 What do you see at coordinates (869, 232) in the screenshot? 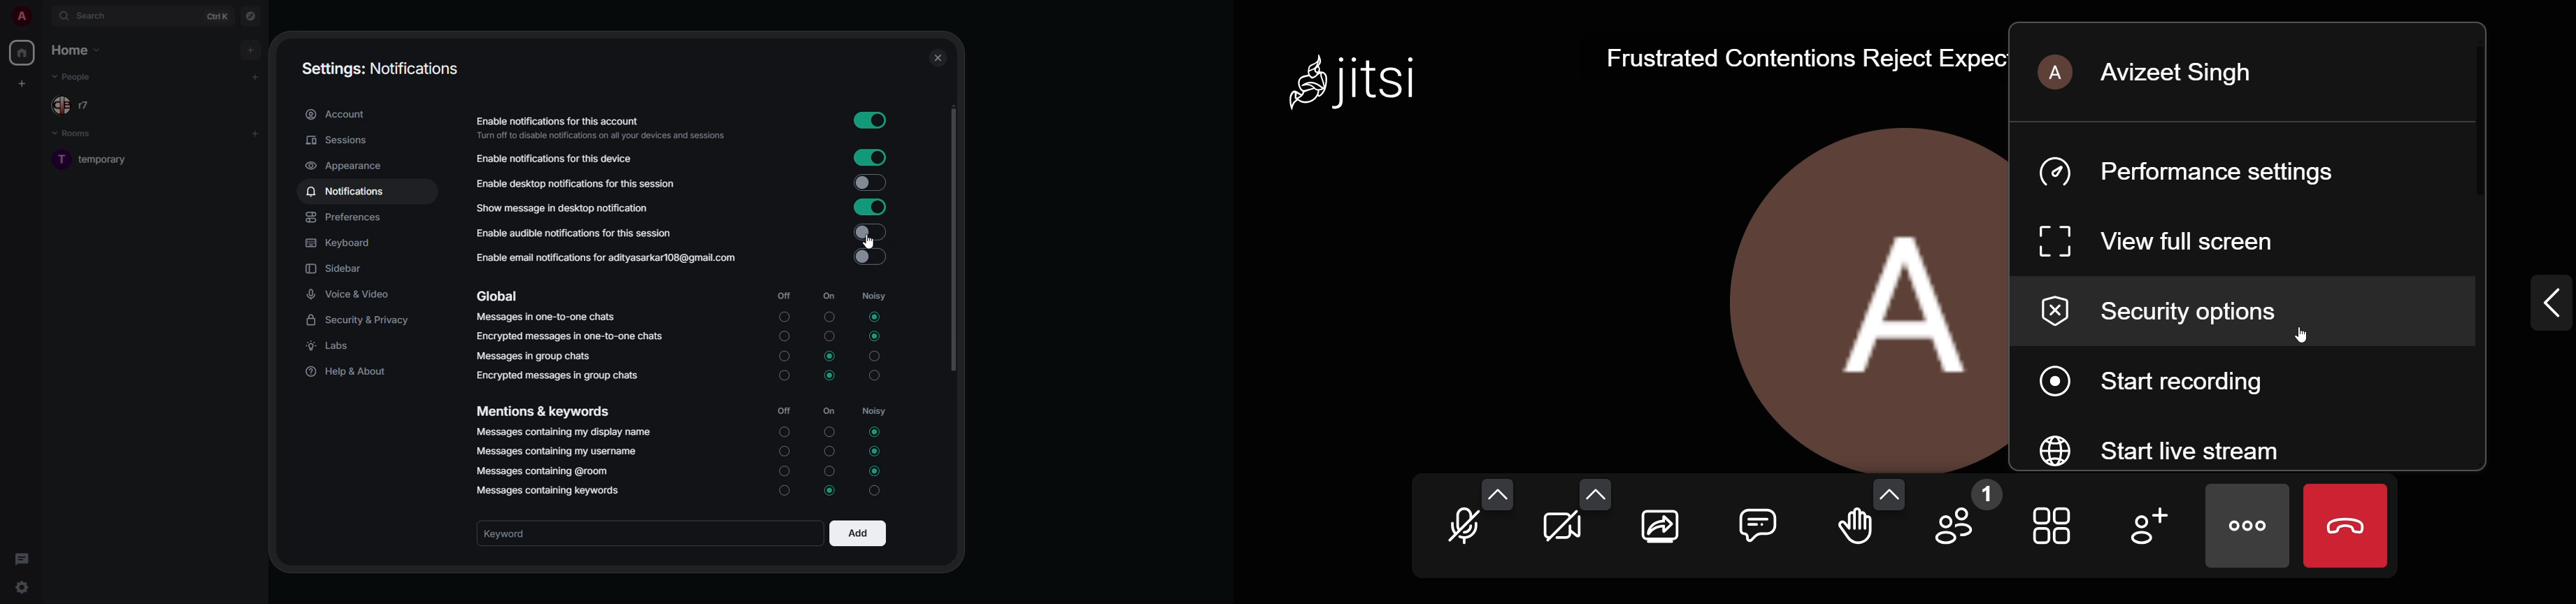
I see `disabled` at bounding box center [869, 232].